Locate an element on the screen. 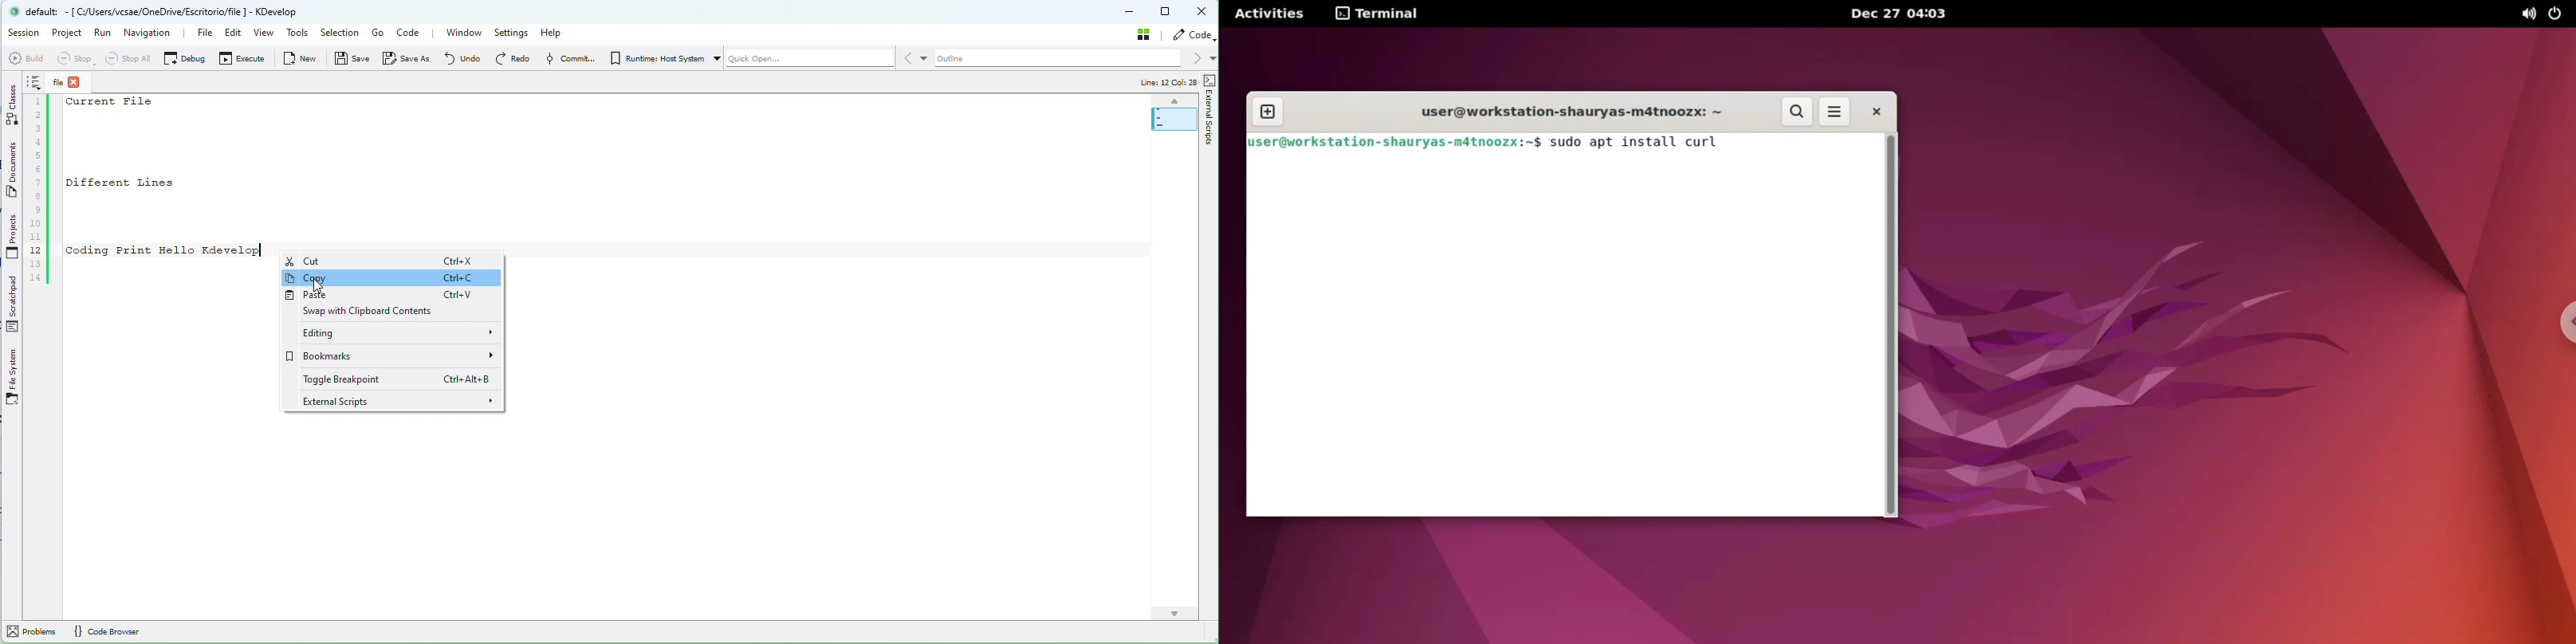 Image resolution: width=2576 pixels, height=644 pixels. close is located at coordinates (1875, 111).